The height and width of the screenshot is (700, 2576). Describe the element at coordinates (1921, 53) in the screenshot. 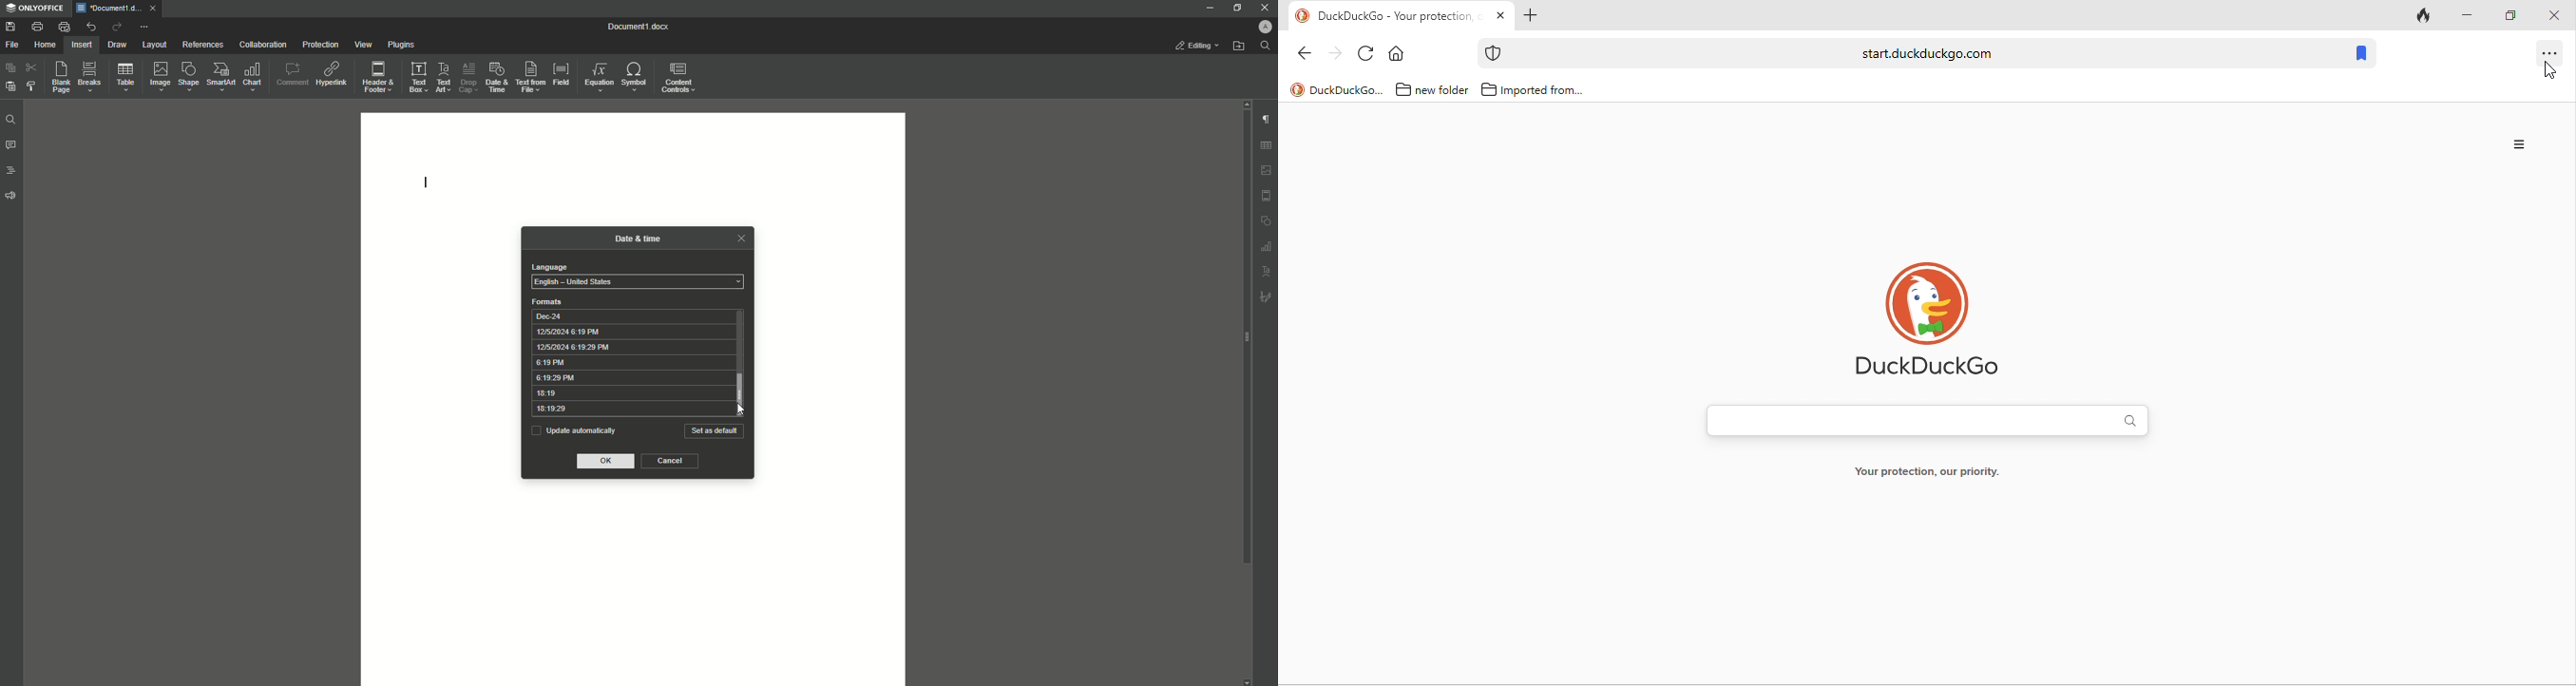

I see `search bar` at that location.